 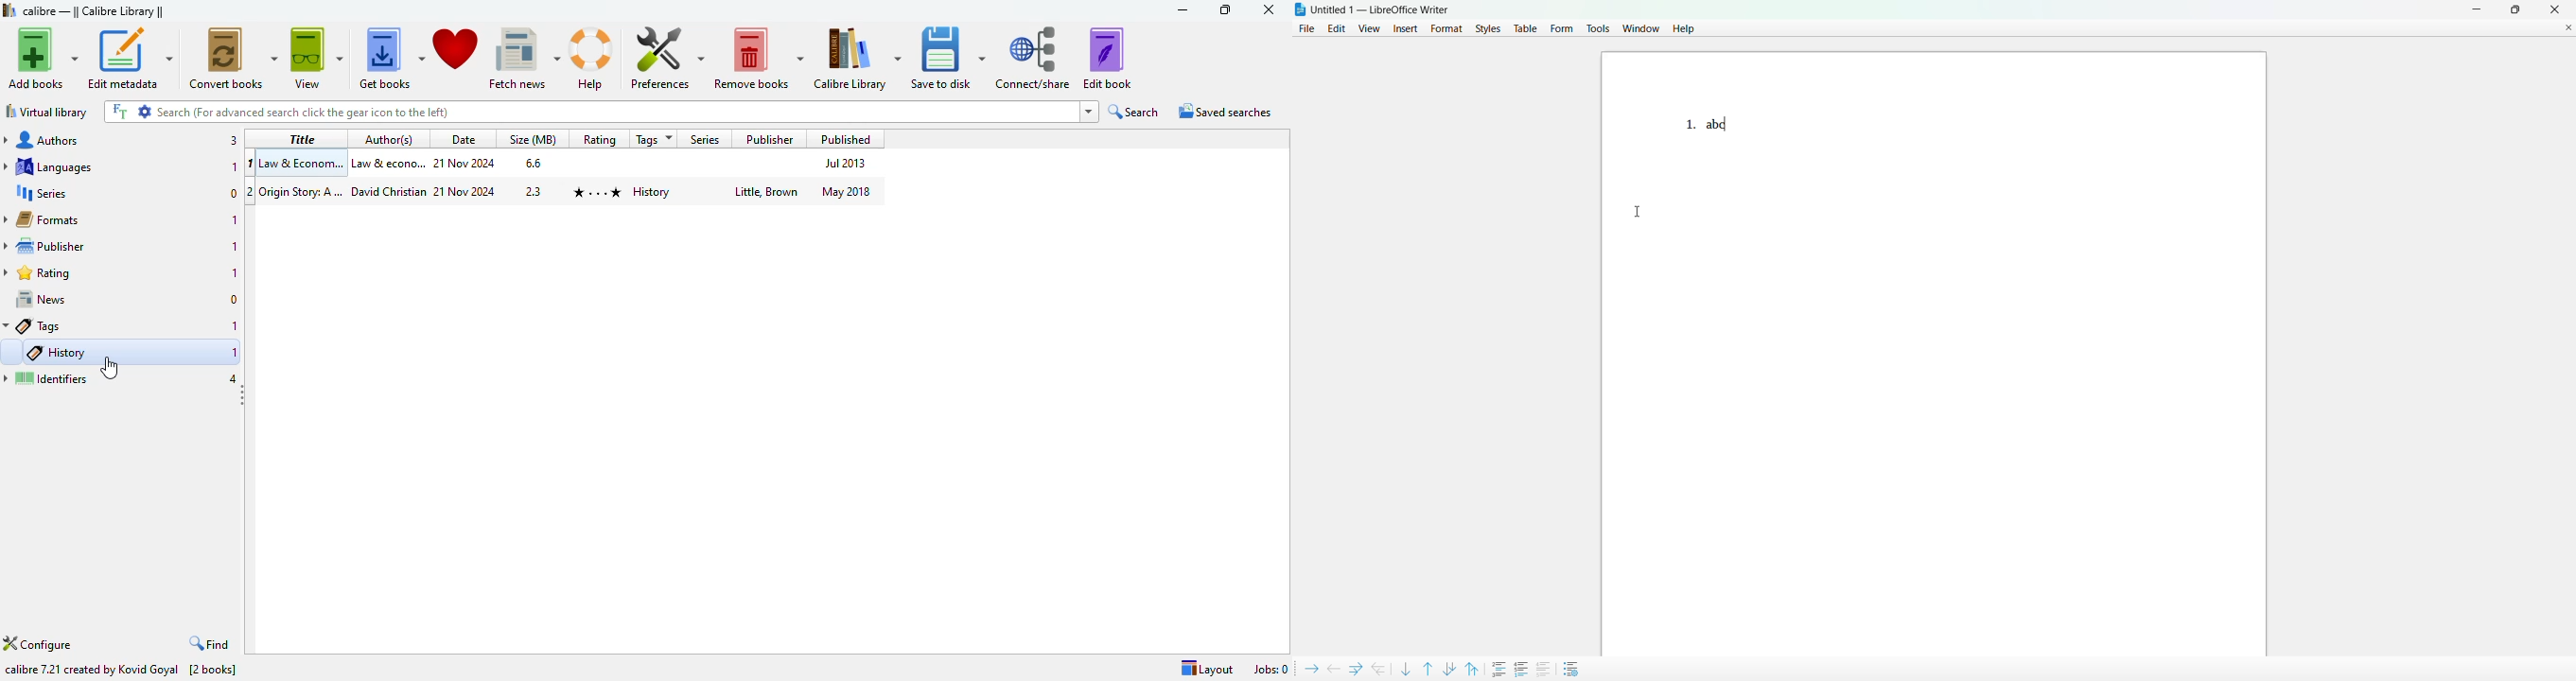 What do you see at coordinates (45, 246) in the screenshot?
I see `publisher` at bounding box center [45, 246].